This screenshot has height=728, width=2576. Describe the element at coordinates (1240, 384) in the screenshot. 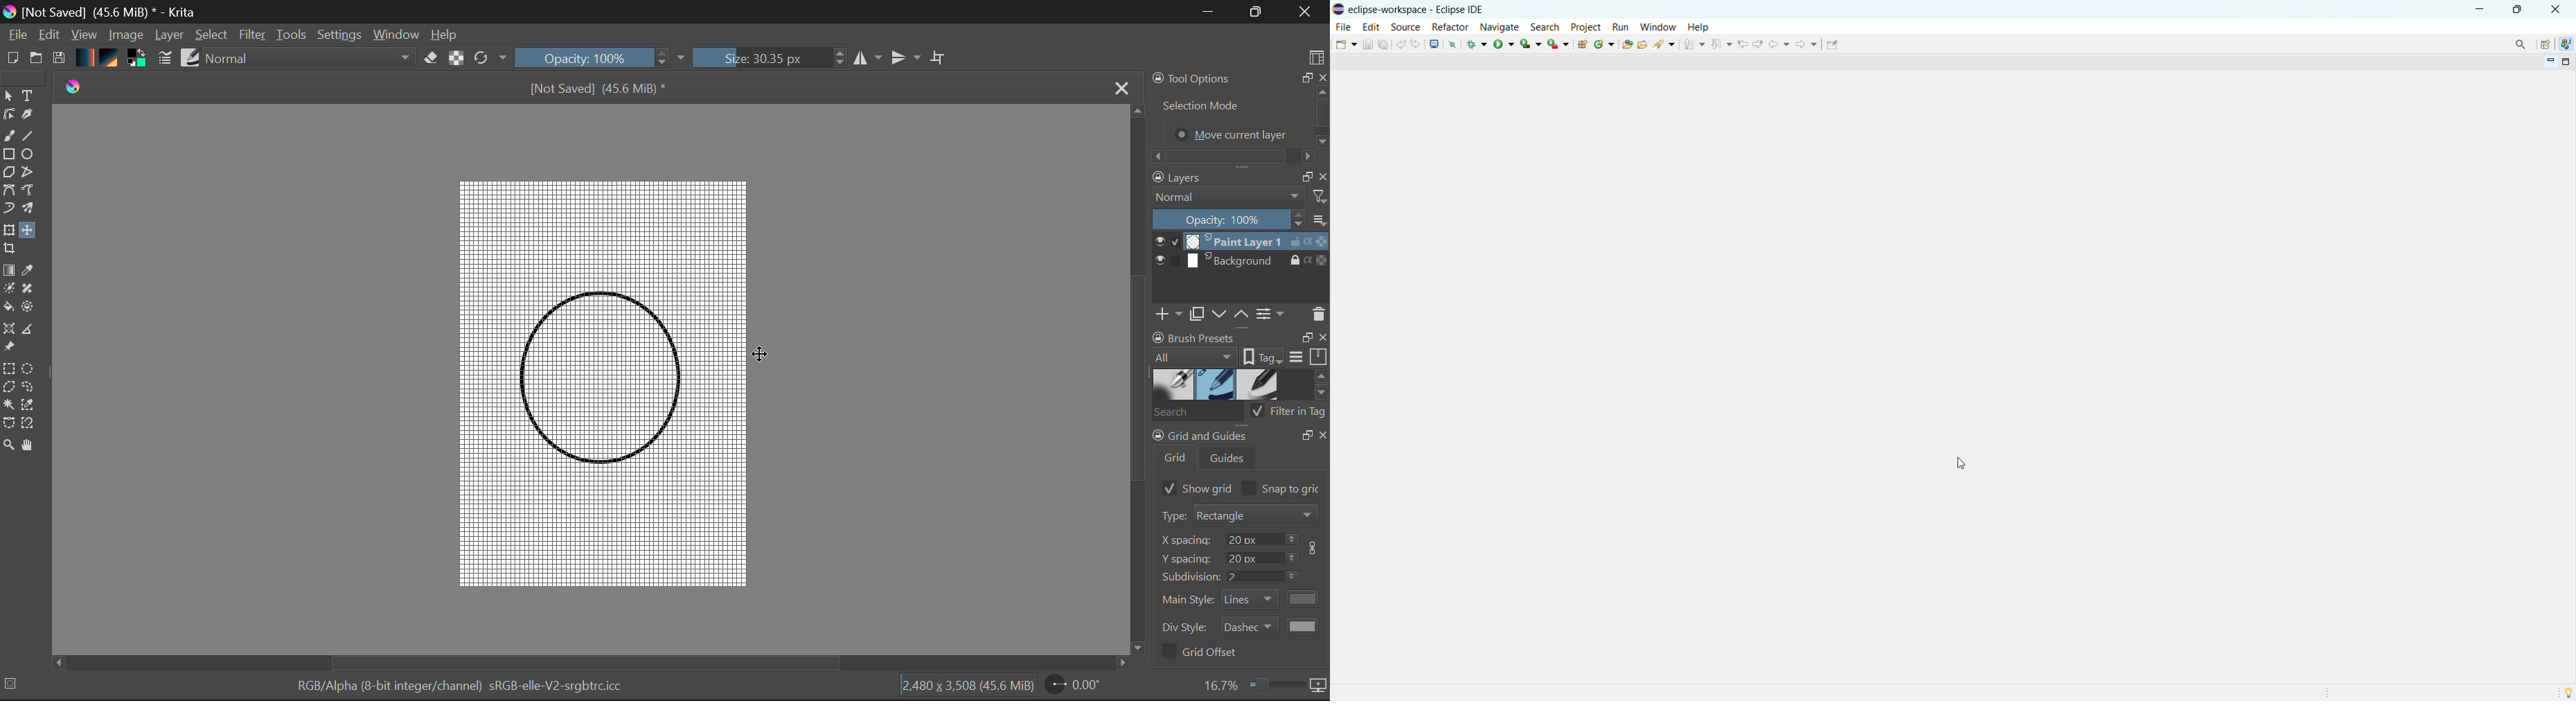

I see `Brush Presets` at that location.